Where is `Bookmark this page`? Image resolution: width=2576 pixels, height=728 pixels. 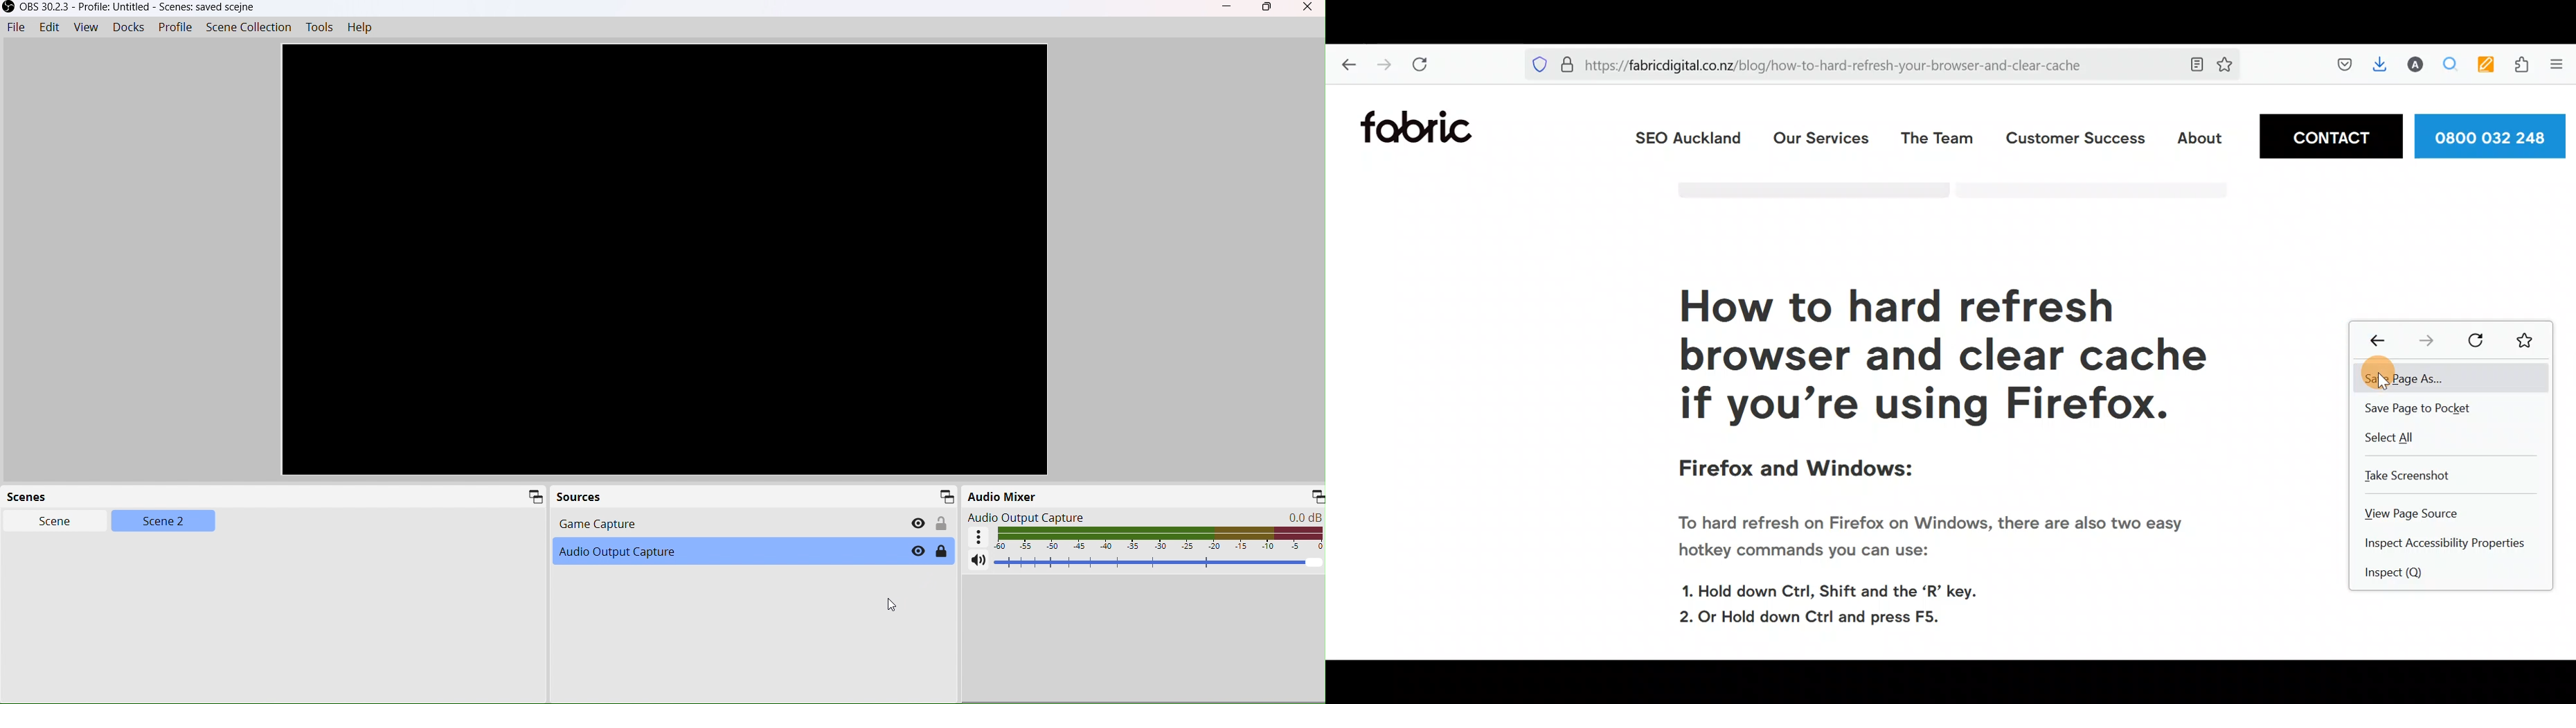
Bookmark this page is located at coordinates (2527, 340).